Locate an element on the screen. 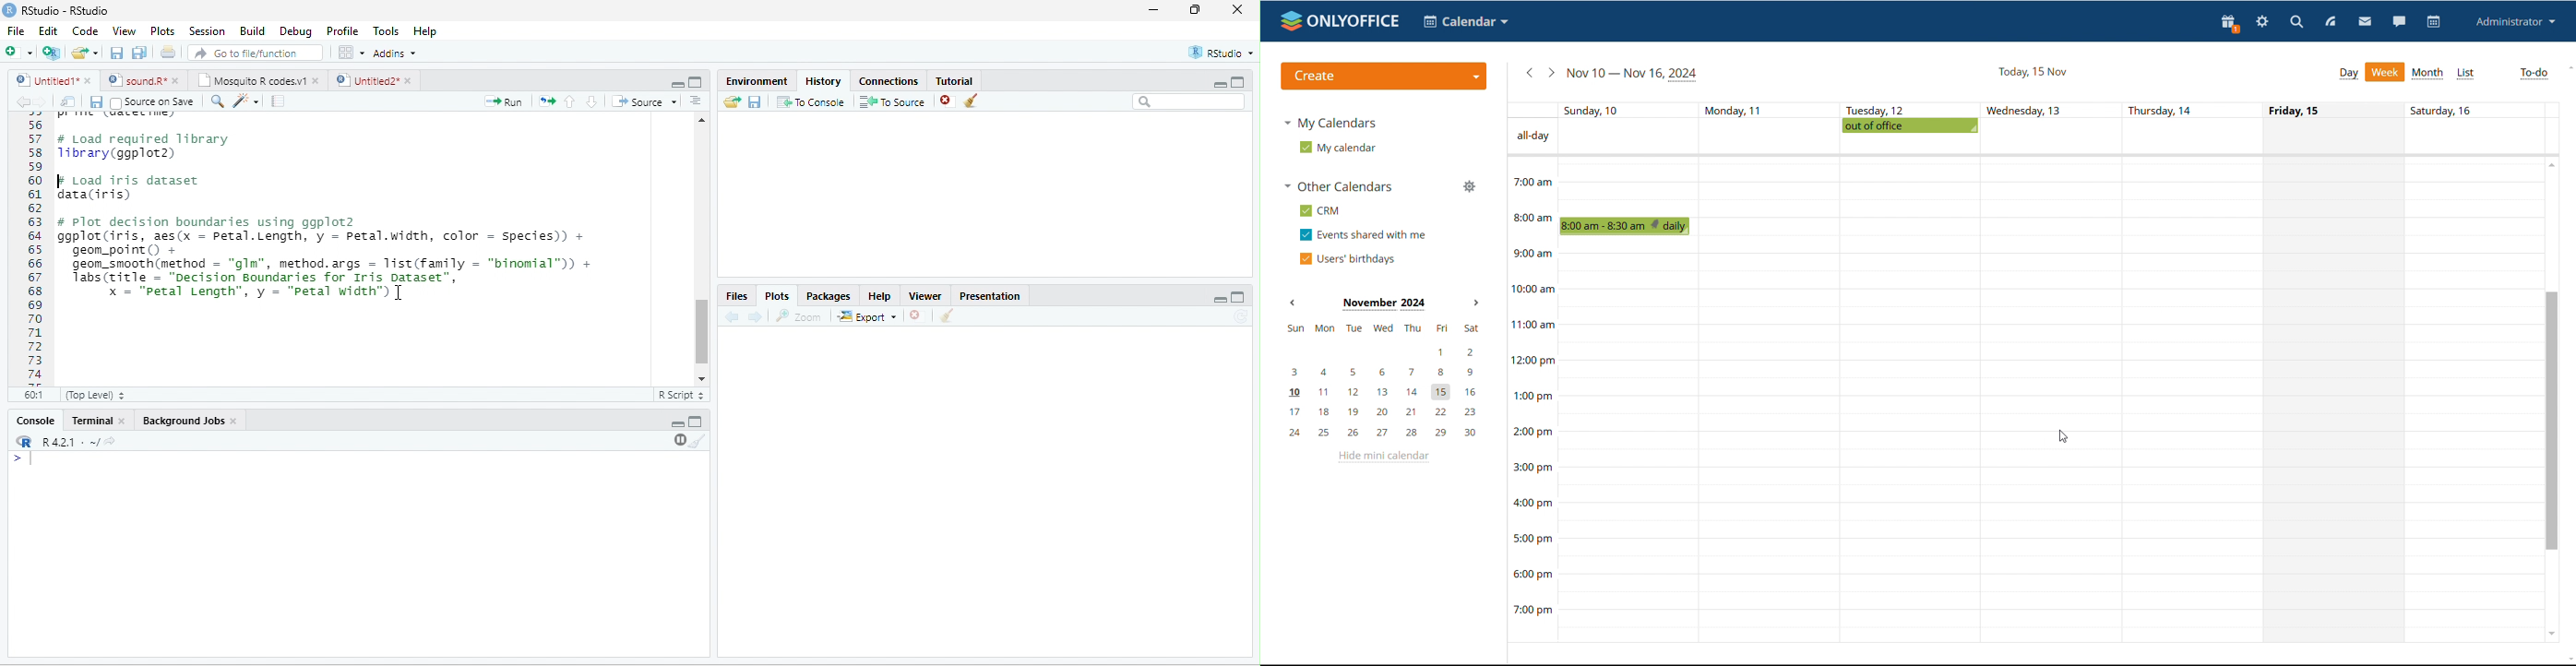 Image resolution: width=2576 pixels, height=672 pixels. close is located at coordinates (317, 81).